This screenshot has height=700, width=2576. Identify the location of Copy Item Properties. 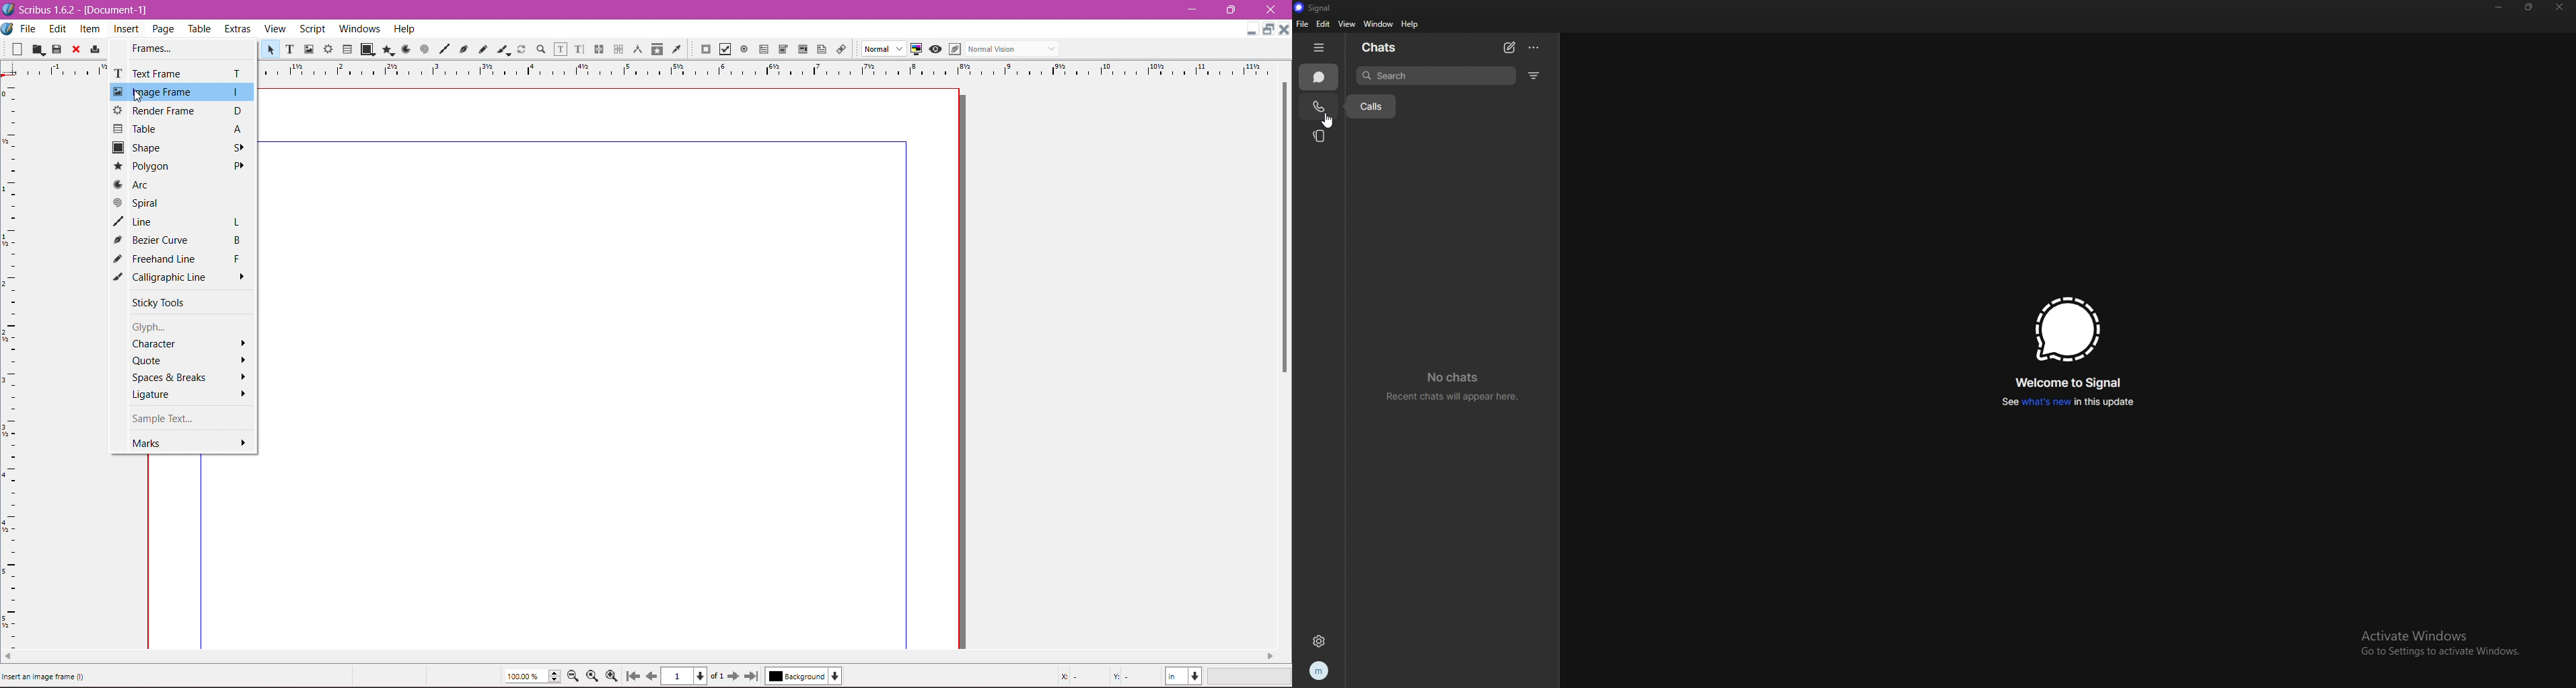
(657, 49).